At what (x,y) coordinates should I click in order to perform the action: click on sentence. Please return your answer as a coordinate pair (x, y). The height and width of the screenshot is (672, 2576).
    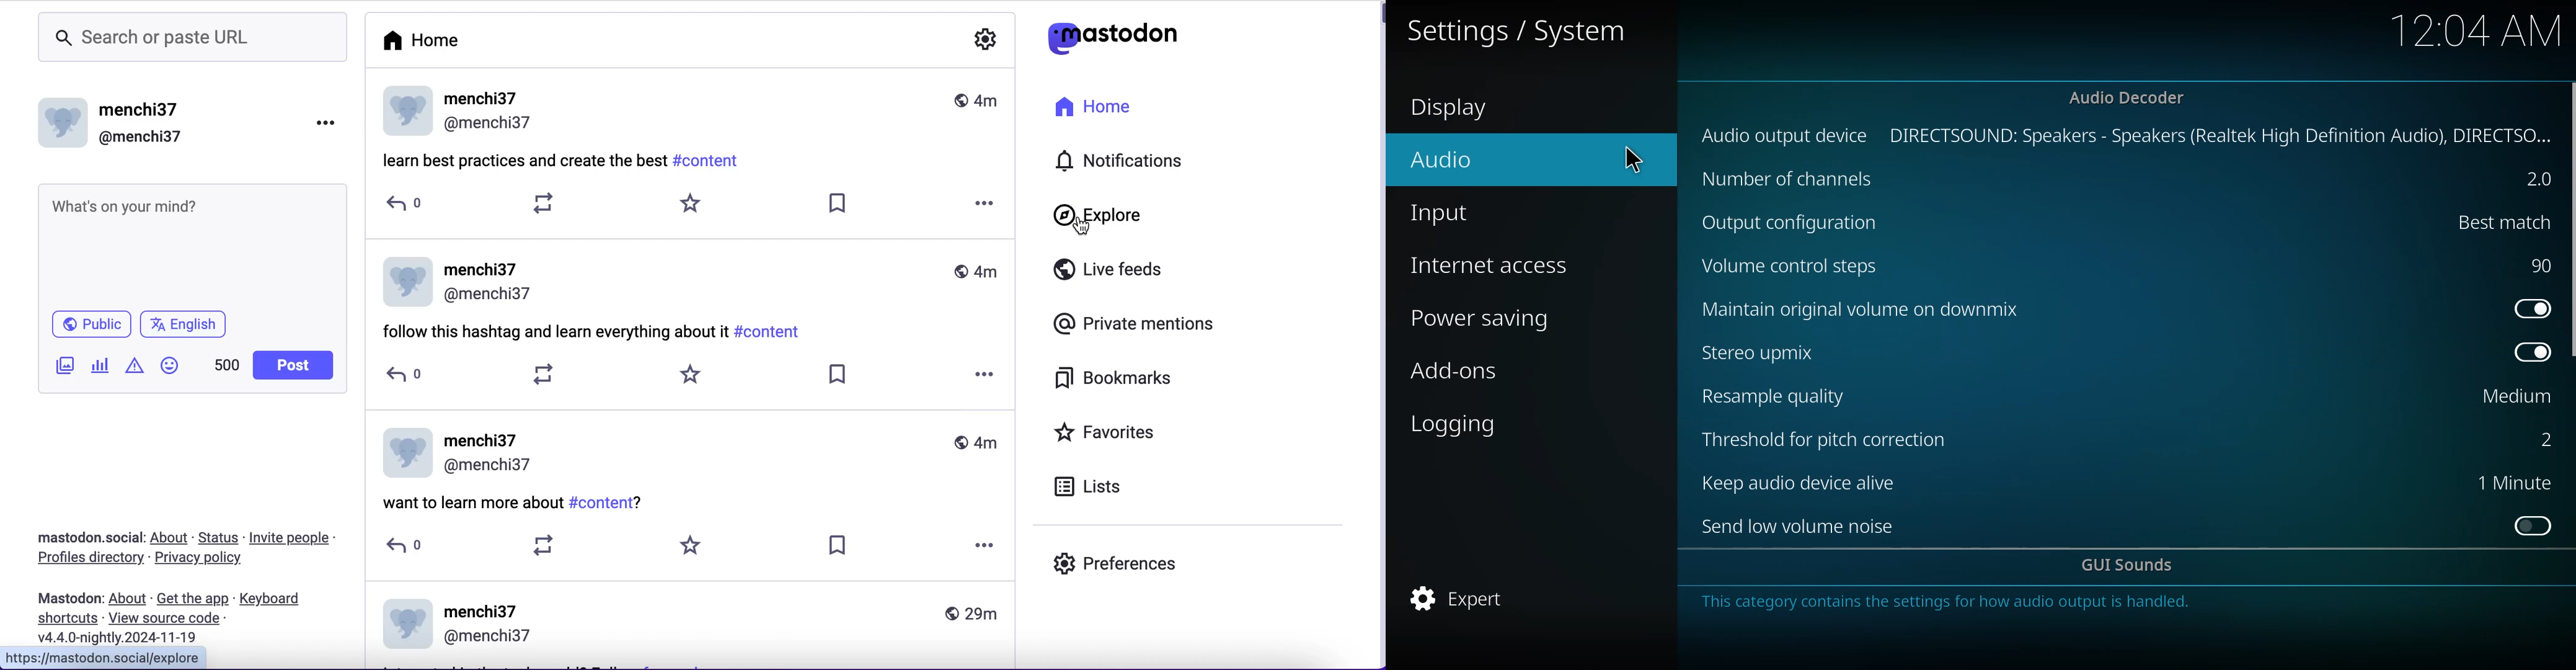
    Looking at the image, I should click on (468, 504).